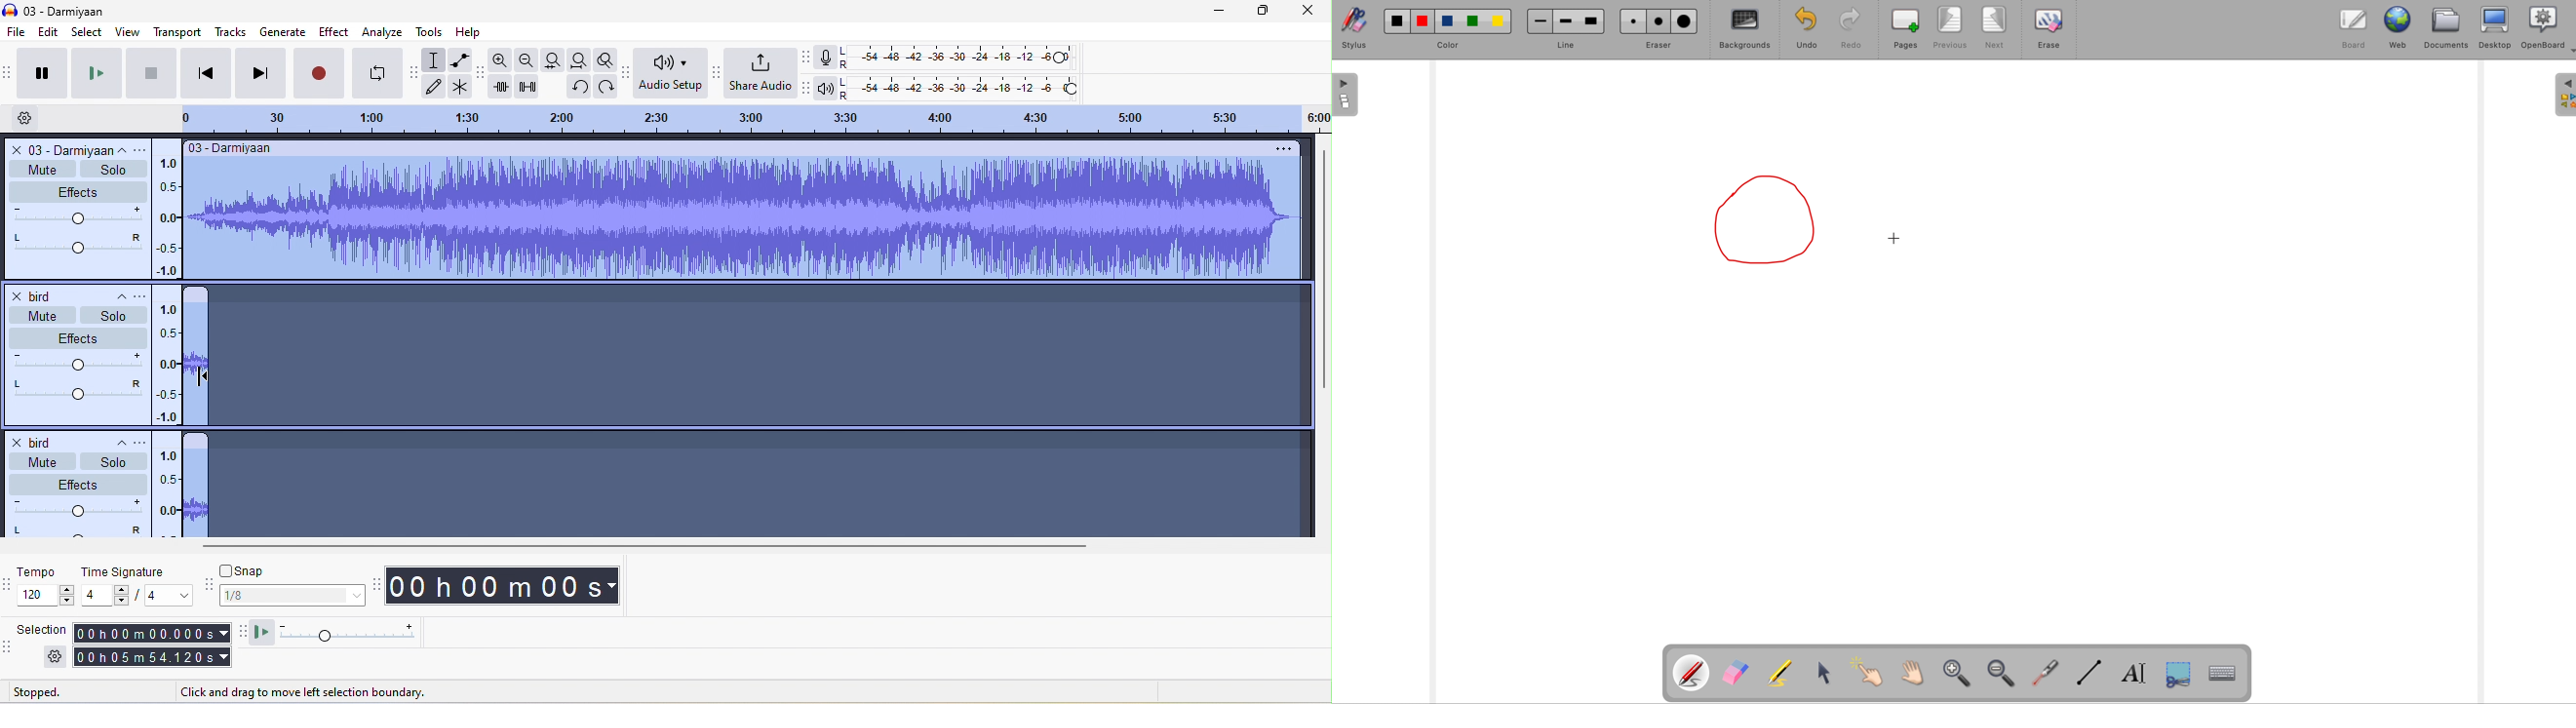  Describe the element at coordinates (2397, 29) in the screenshot. I see `web` at that location.